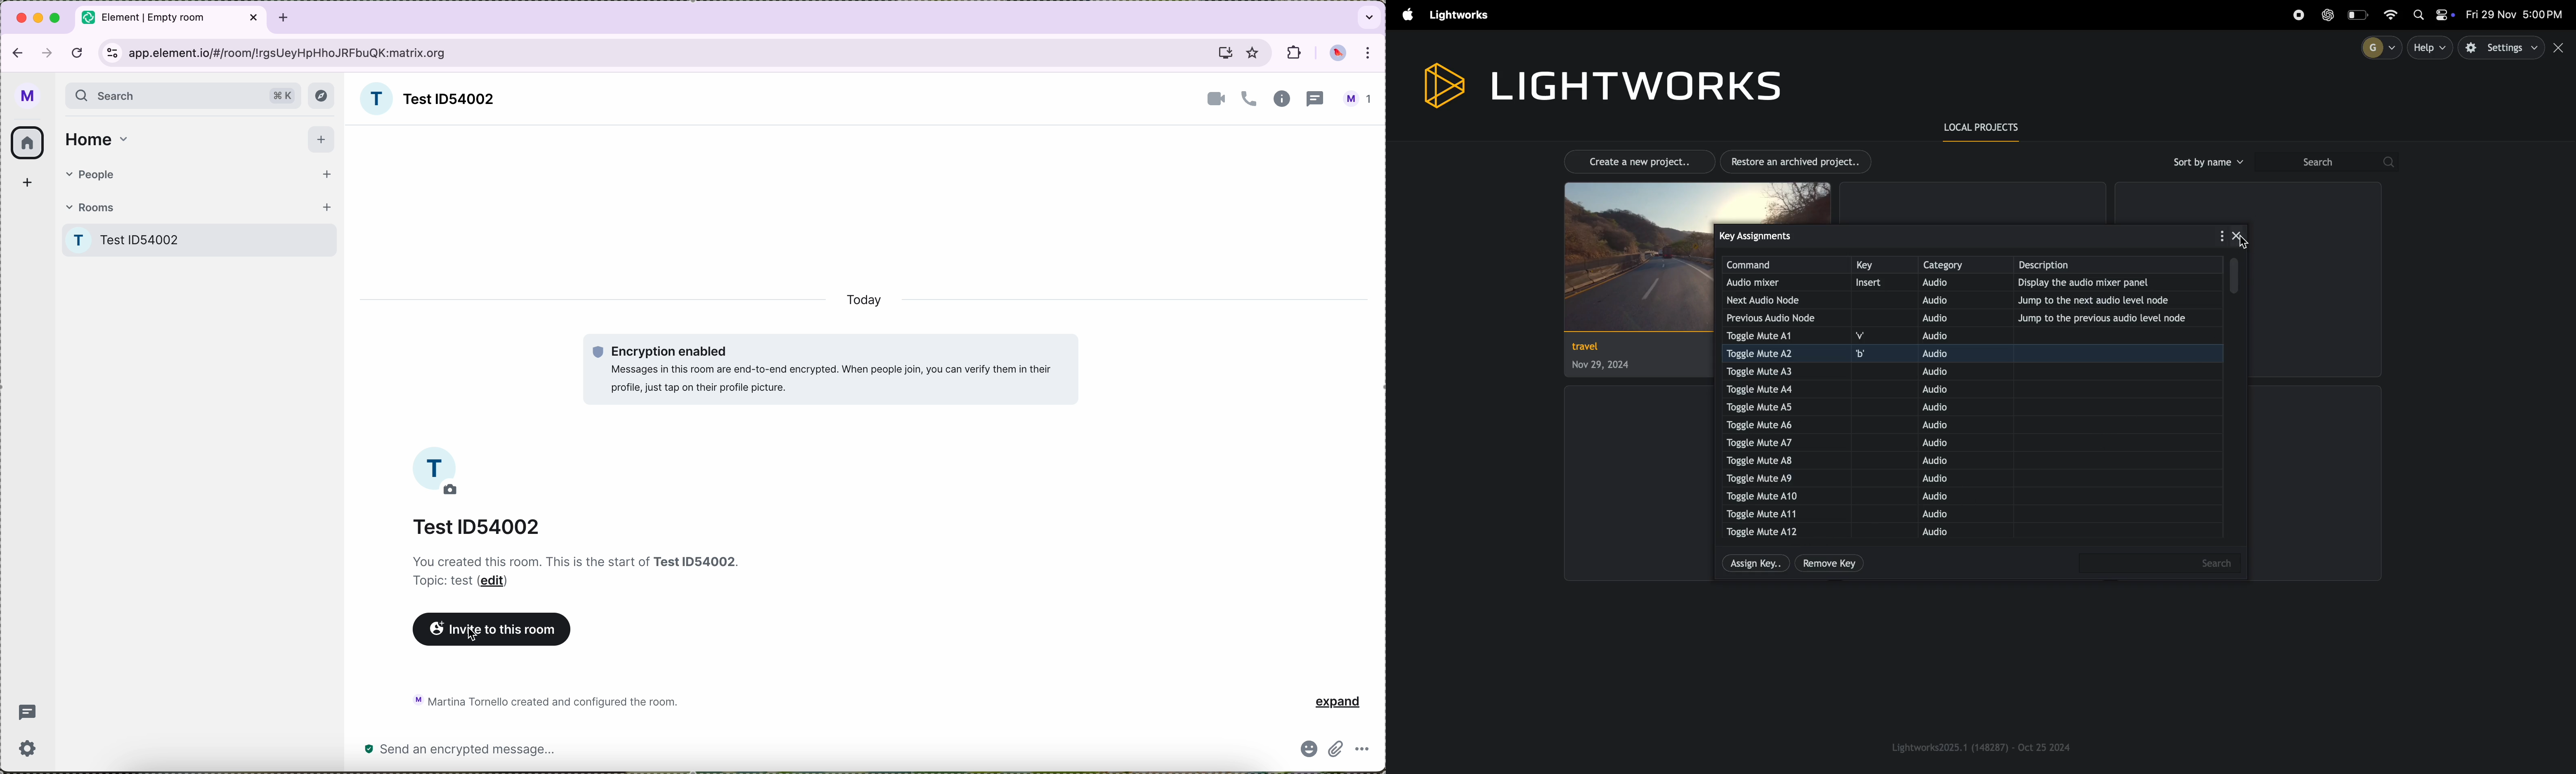 This screenshot has height=784, width=2576. I want to click on more options, so click(1363, 750).